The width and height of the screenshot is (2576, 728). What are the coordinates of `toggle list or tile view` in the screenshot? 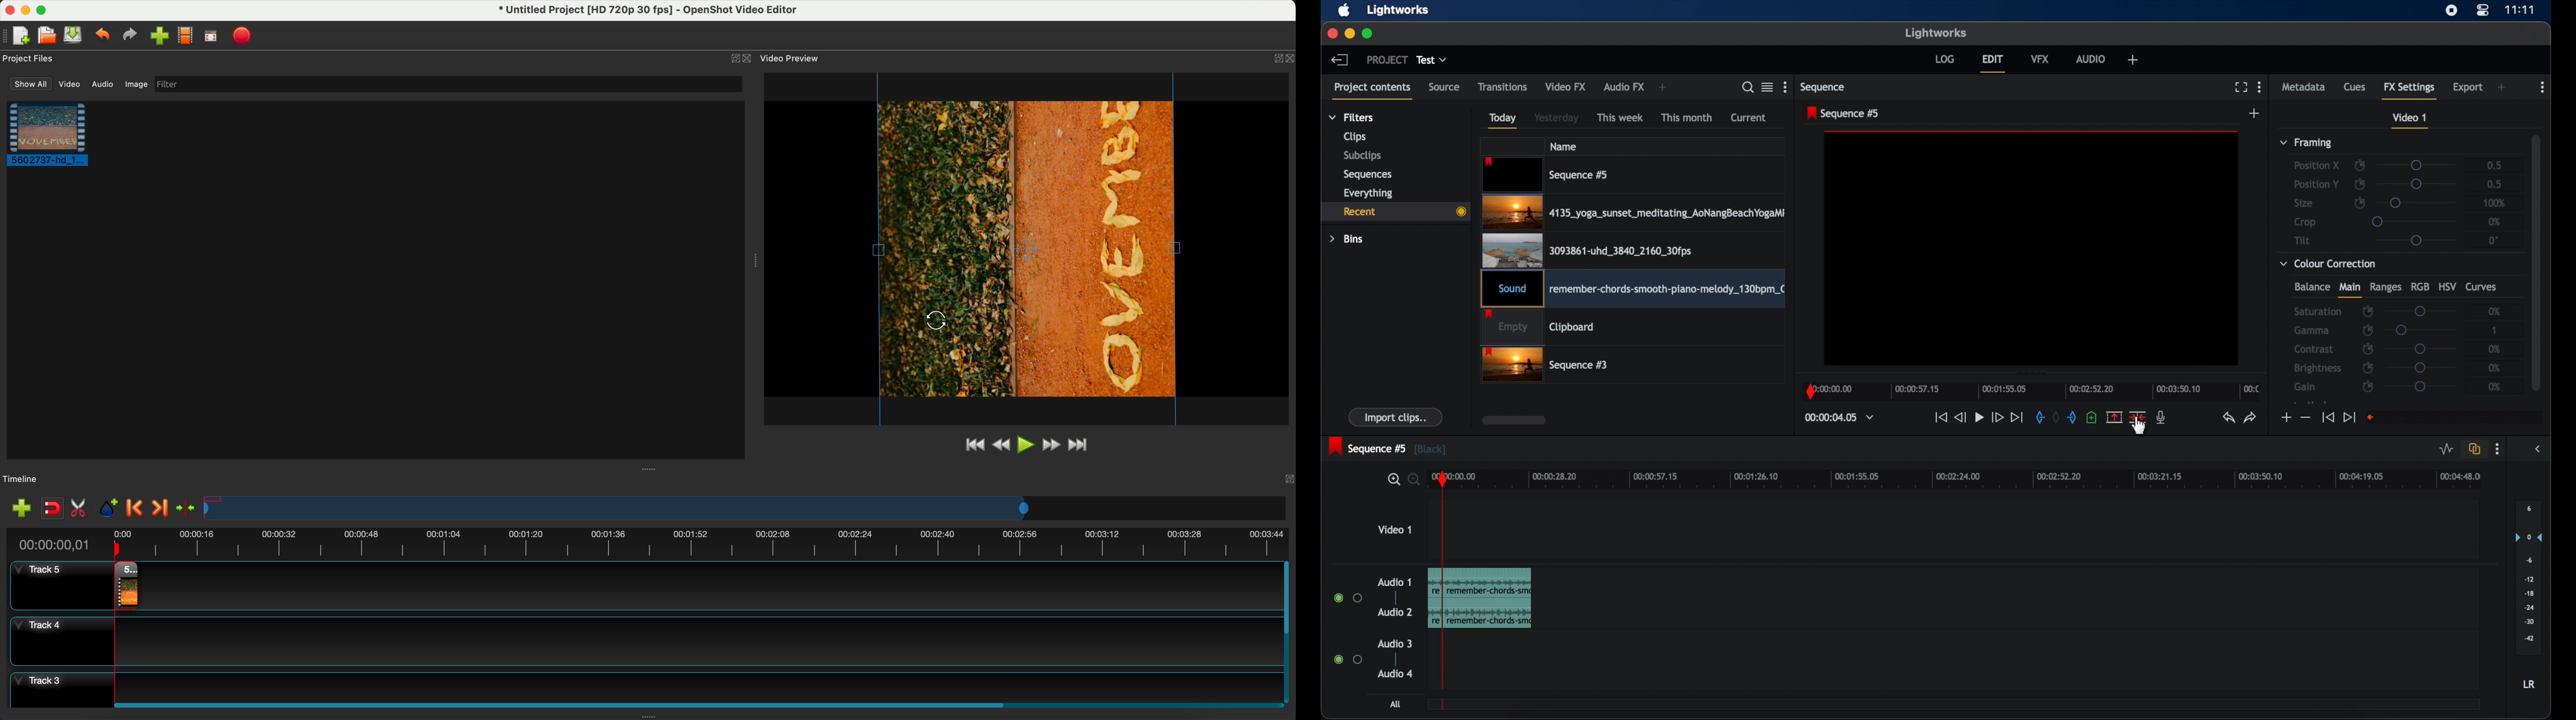 It's located at (1767, 87).